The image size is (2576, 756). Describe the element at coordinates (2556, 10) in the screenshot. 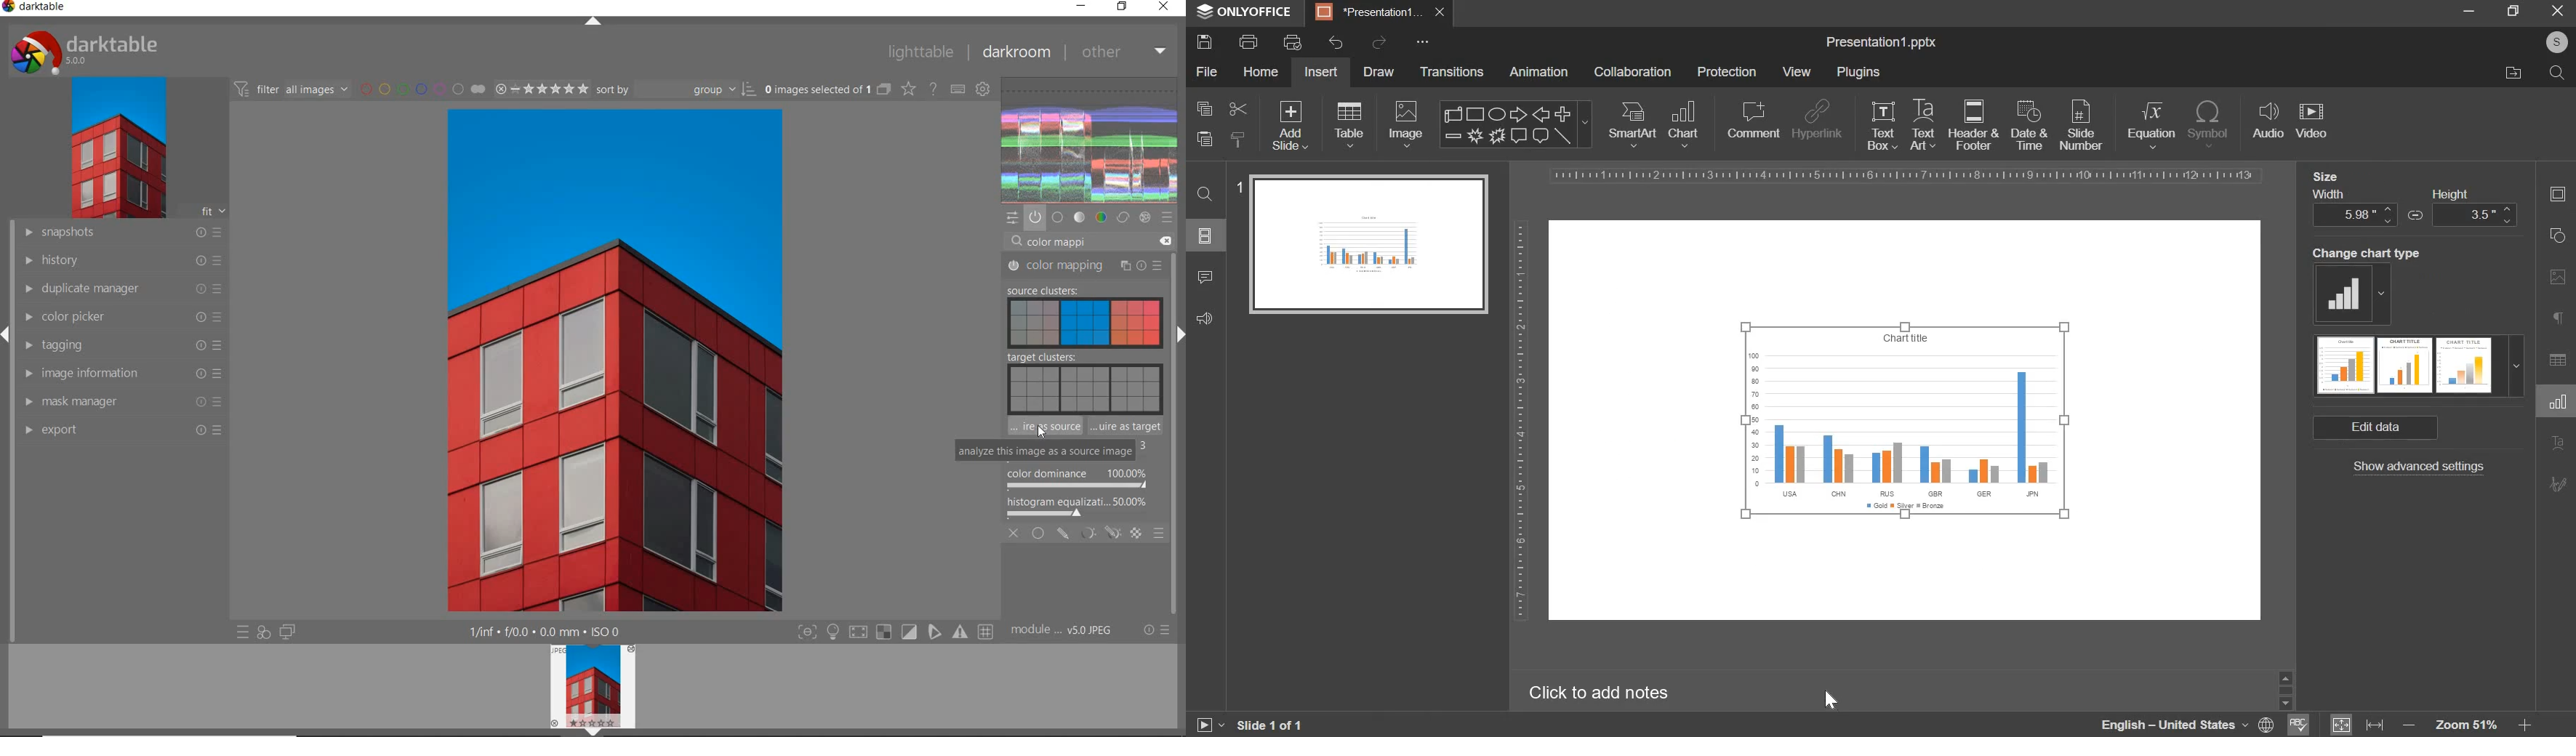

I see `exit` at that location.